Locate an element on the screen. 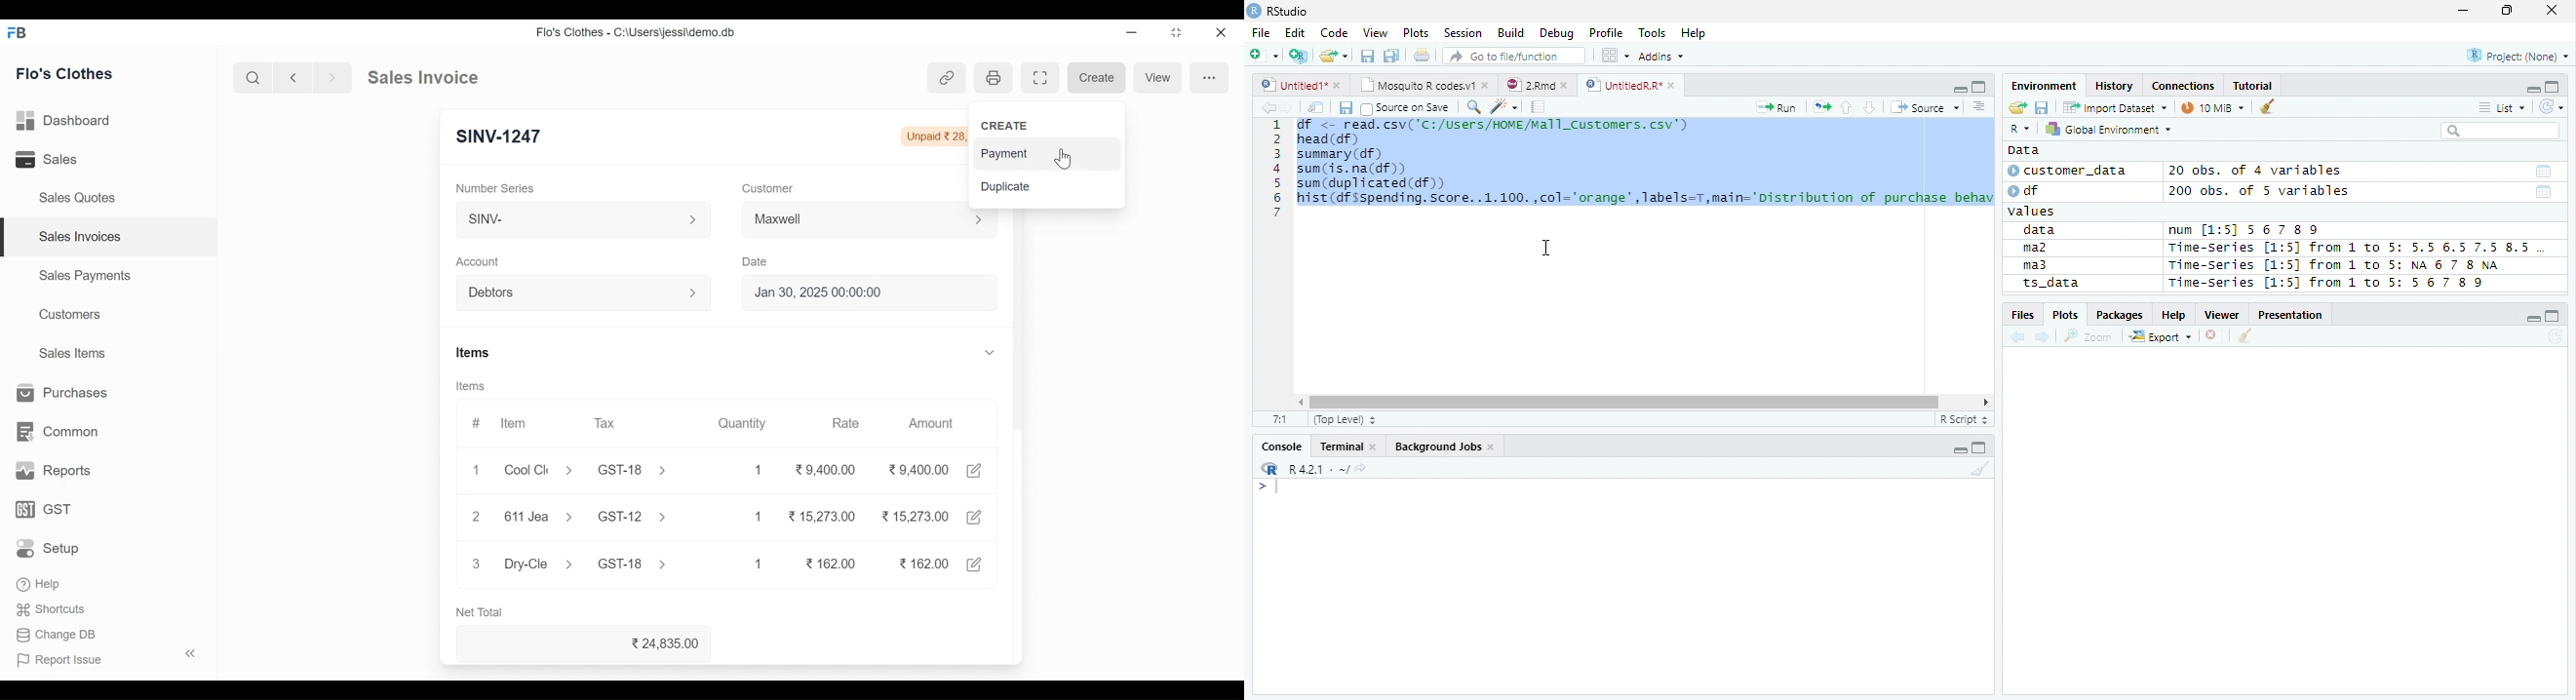 Image resolution: width=2576 pixels, height=700 pixels. customer_data is located at coordinates (2071, 171).